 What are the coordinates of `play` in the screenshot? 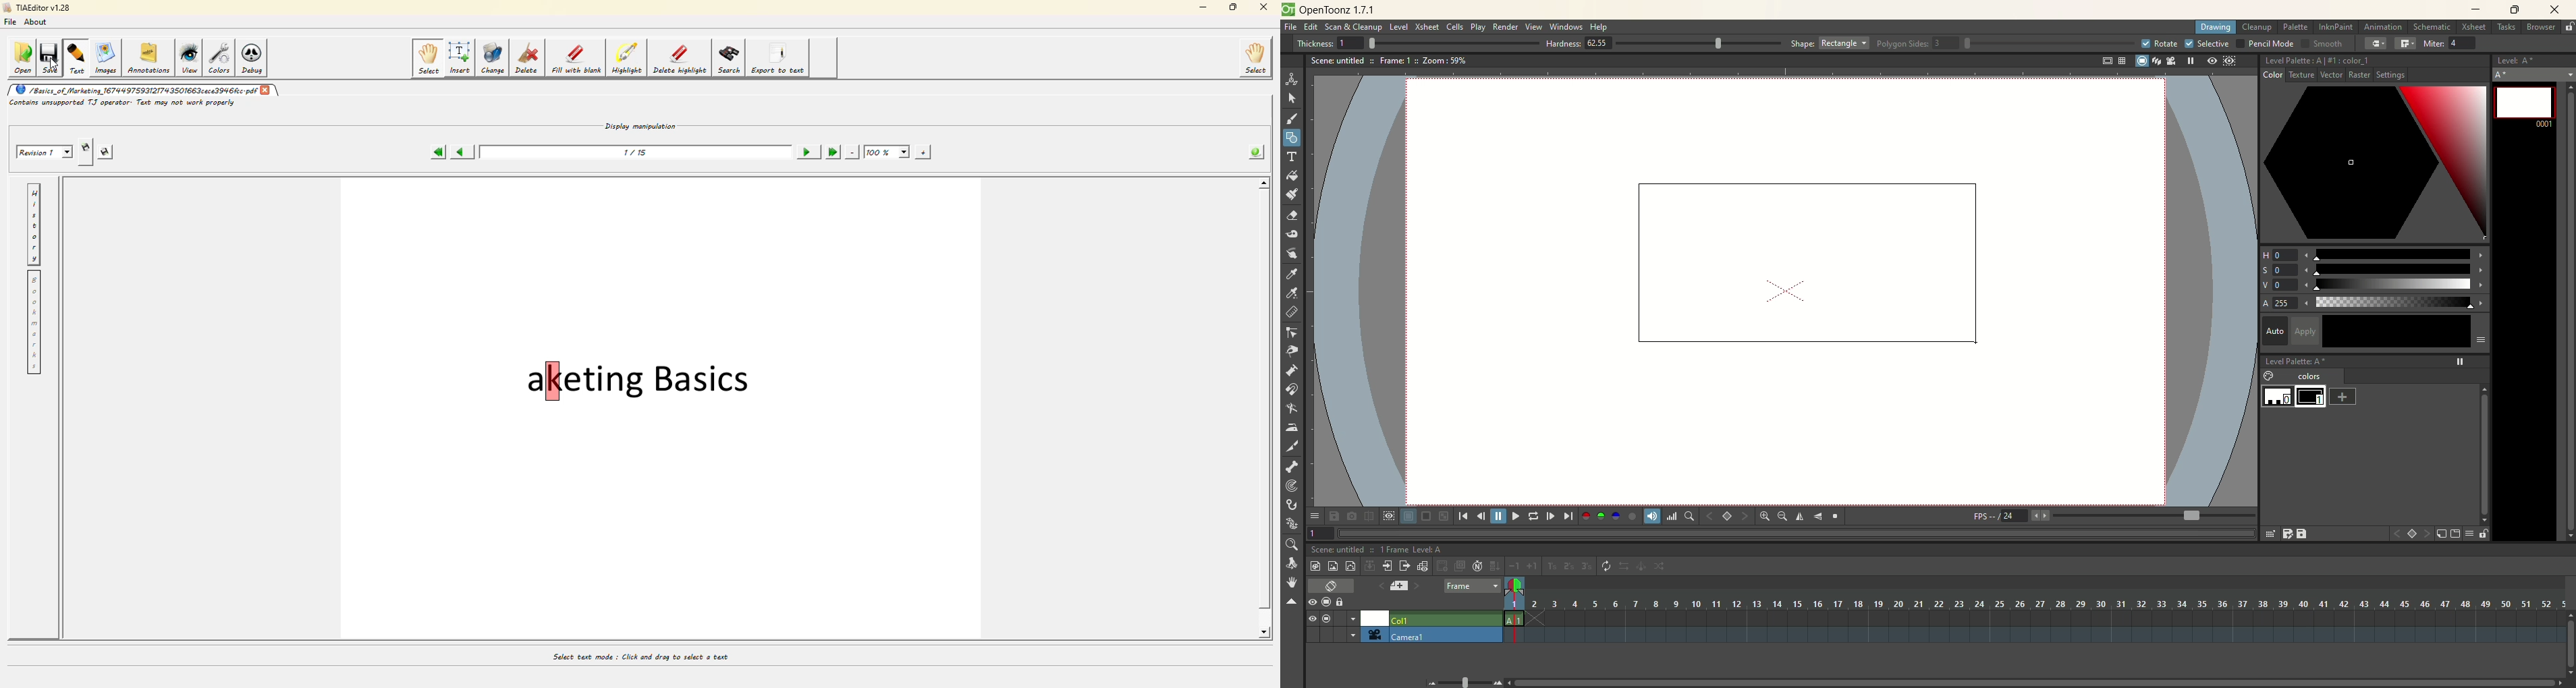 It's located at (1478, 27).